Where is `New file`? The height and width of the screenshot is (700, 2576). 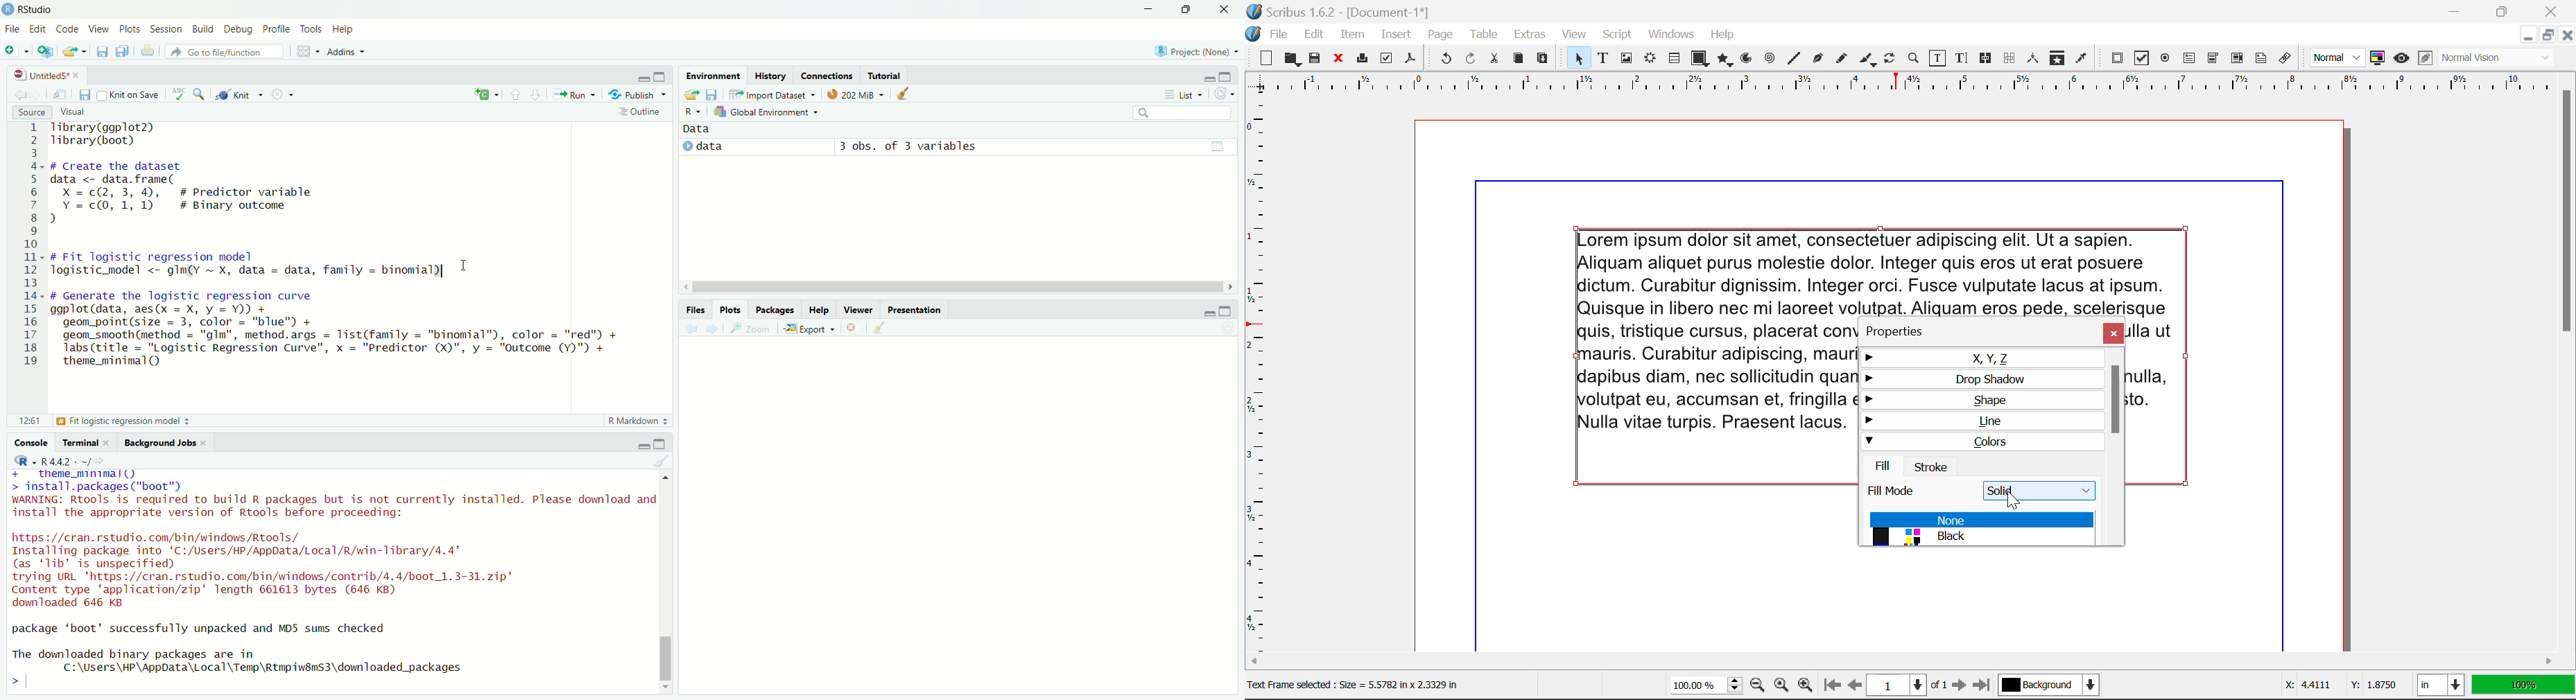
New file is located at coordinates (16, 52).